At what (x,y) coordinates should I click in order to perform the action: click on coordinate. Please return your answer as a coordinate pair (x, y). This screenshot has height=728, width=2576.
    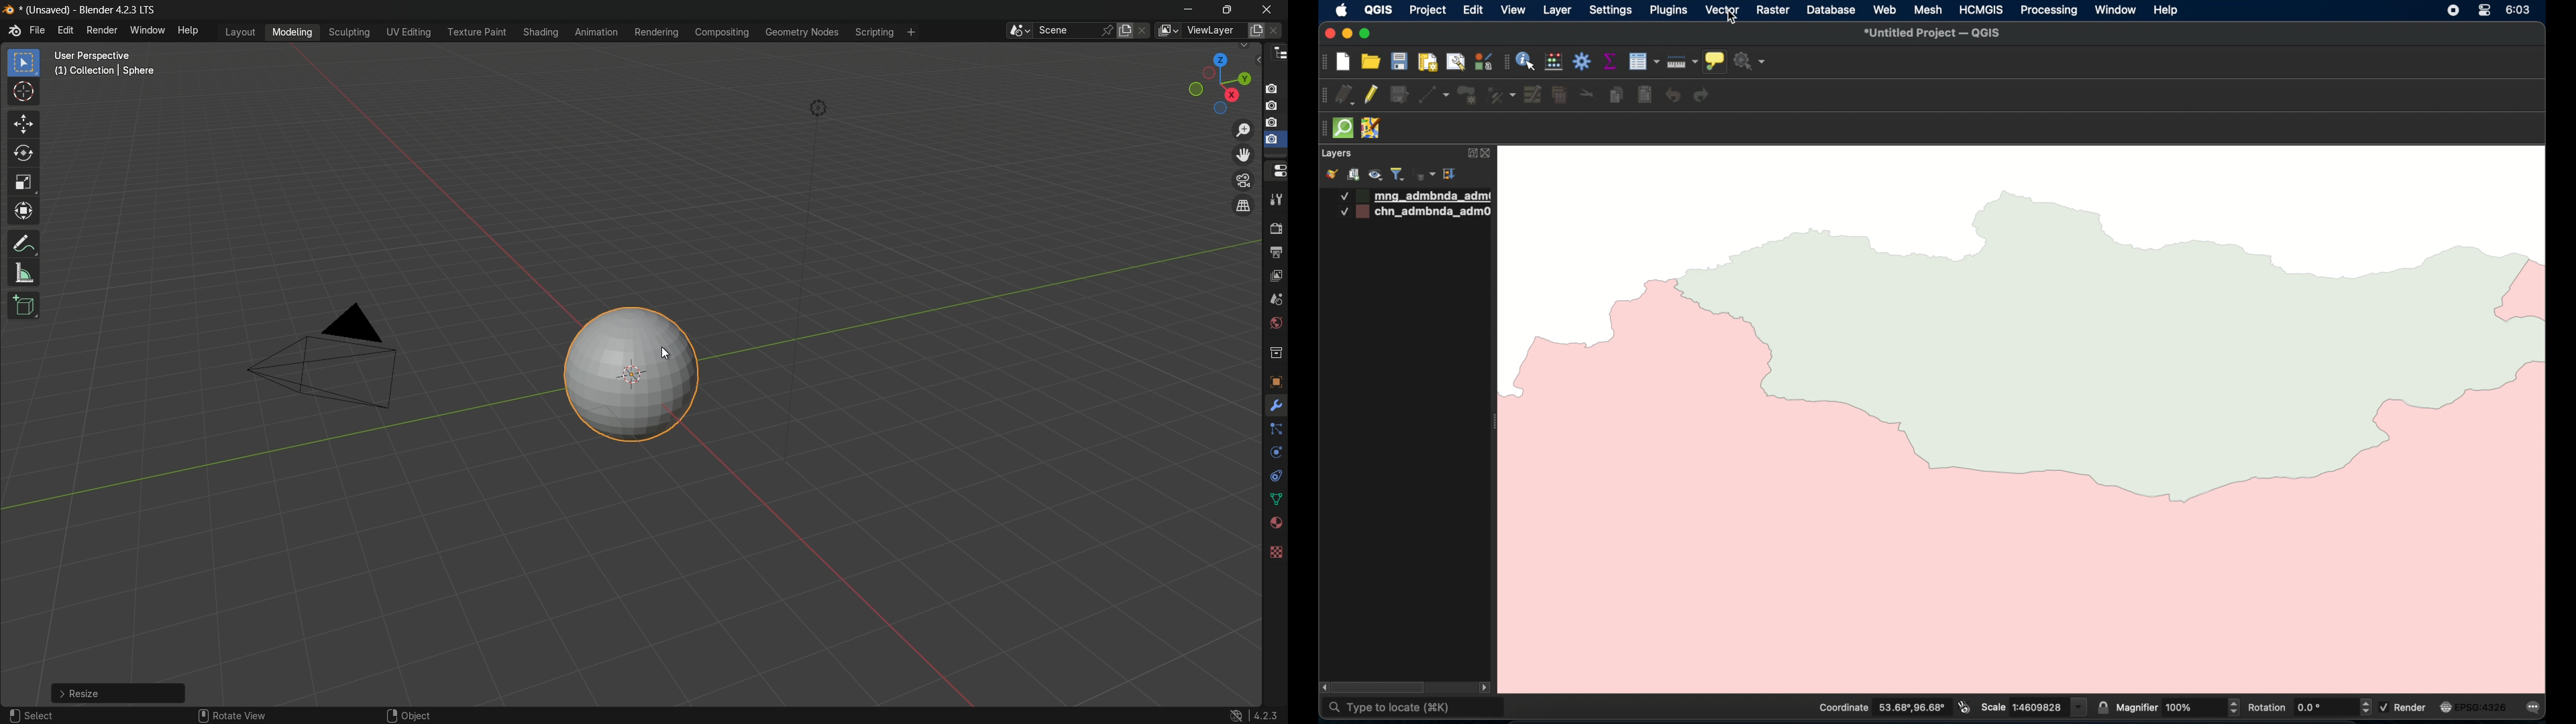
    Looking at the image, I should click on (1880, 707).